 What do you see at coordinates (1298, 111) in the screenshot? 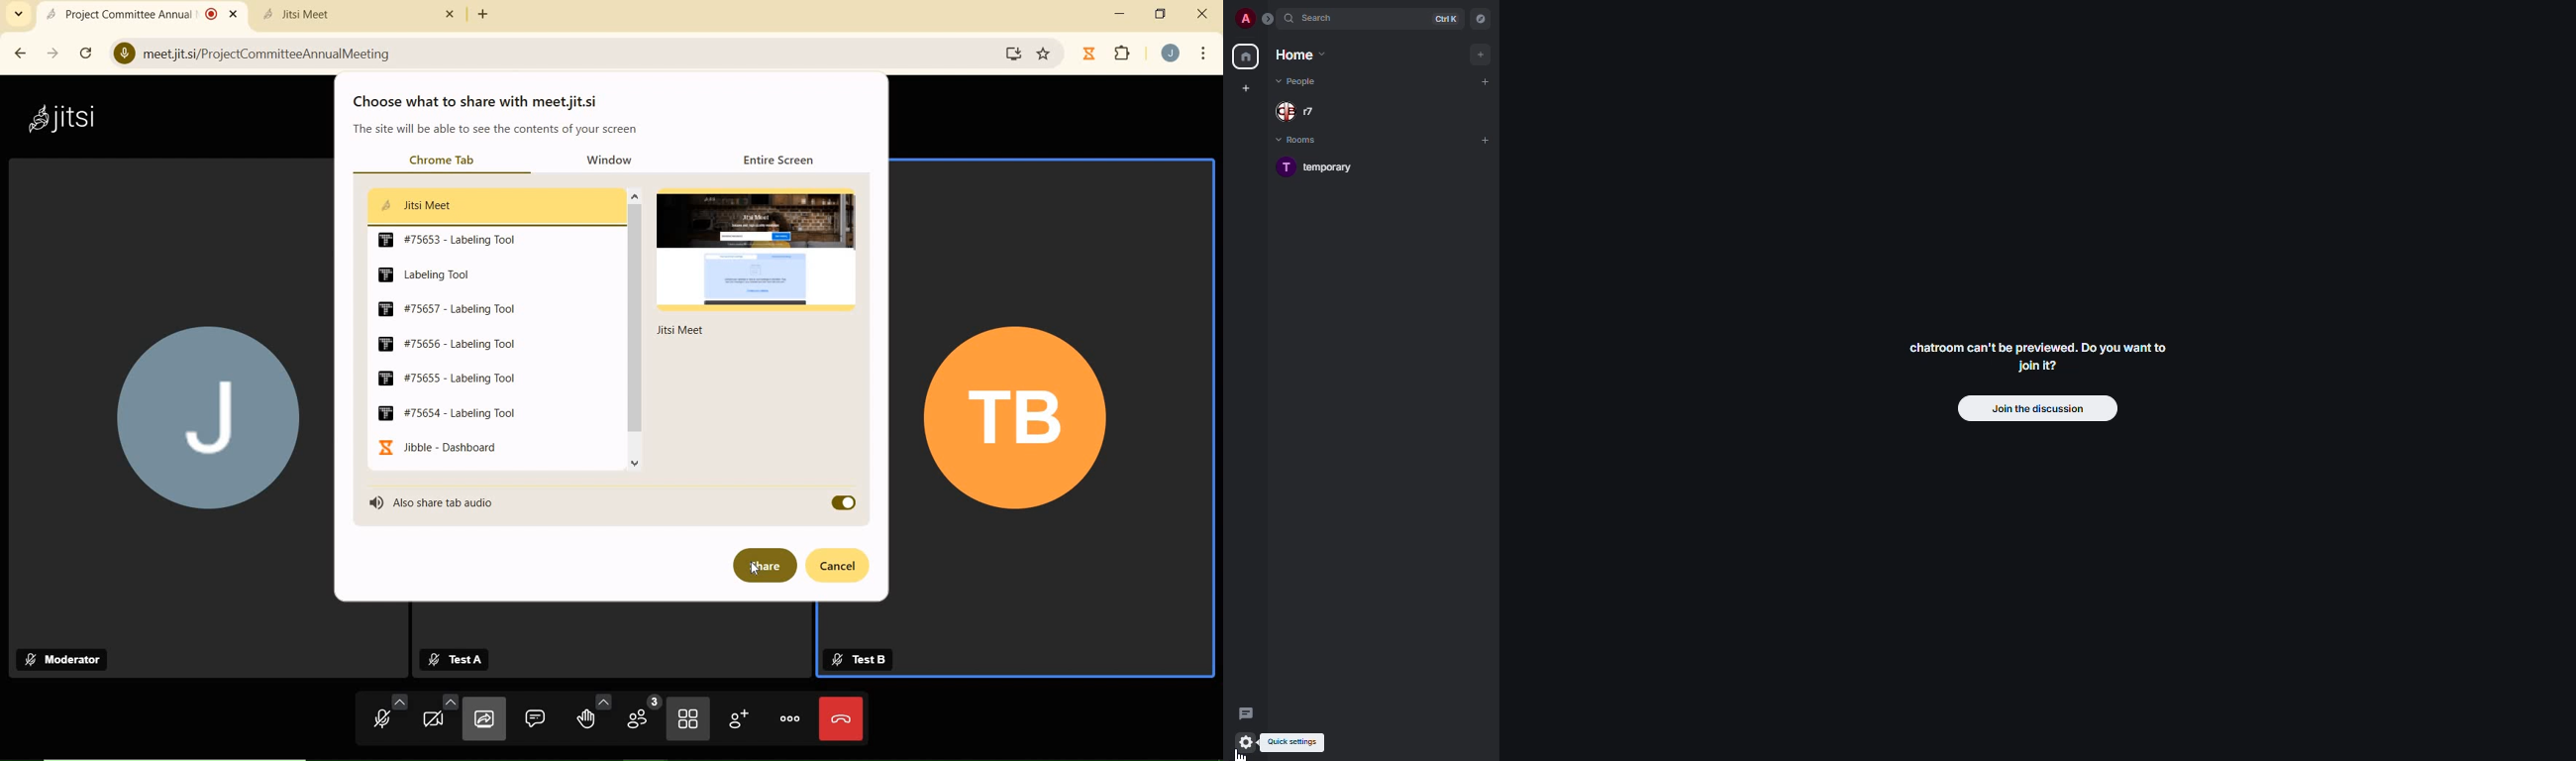
I see `people` at bounding box center [1298, 111].